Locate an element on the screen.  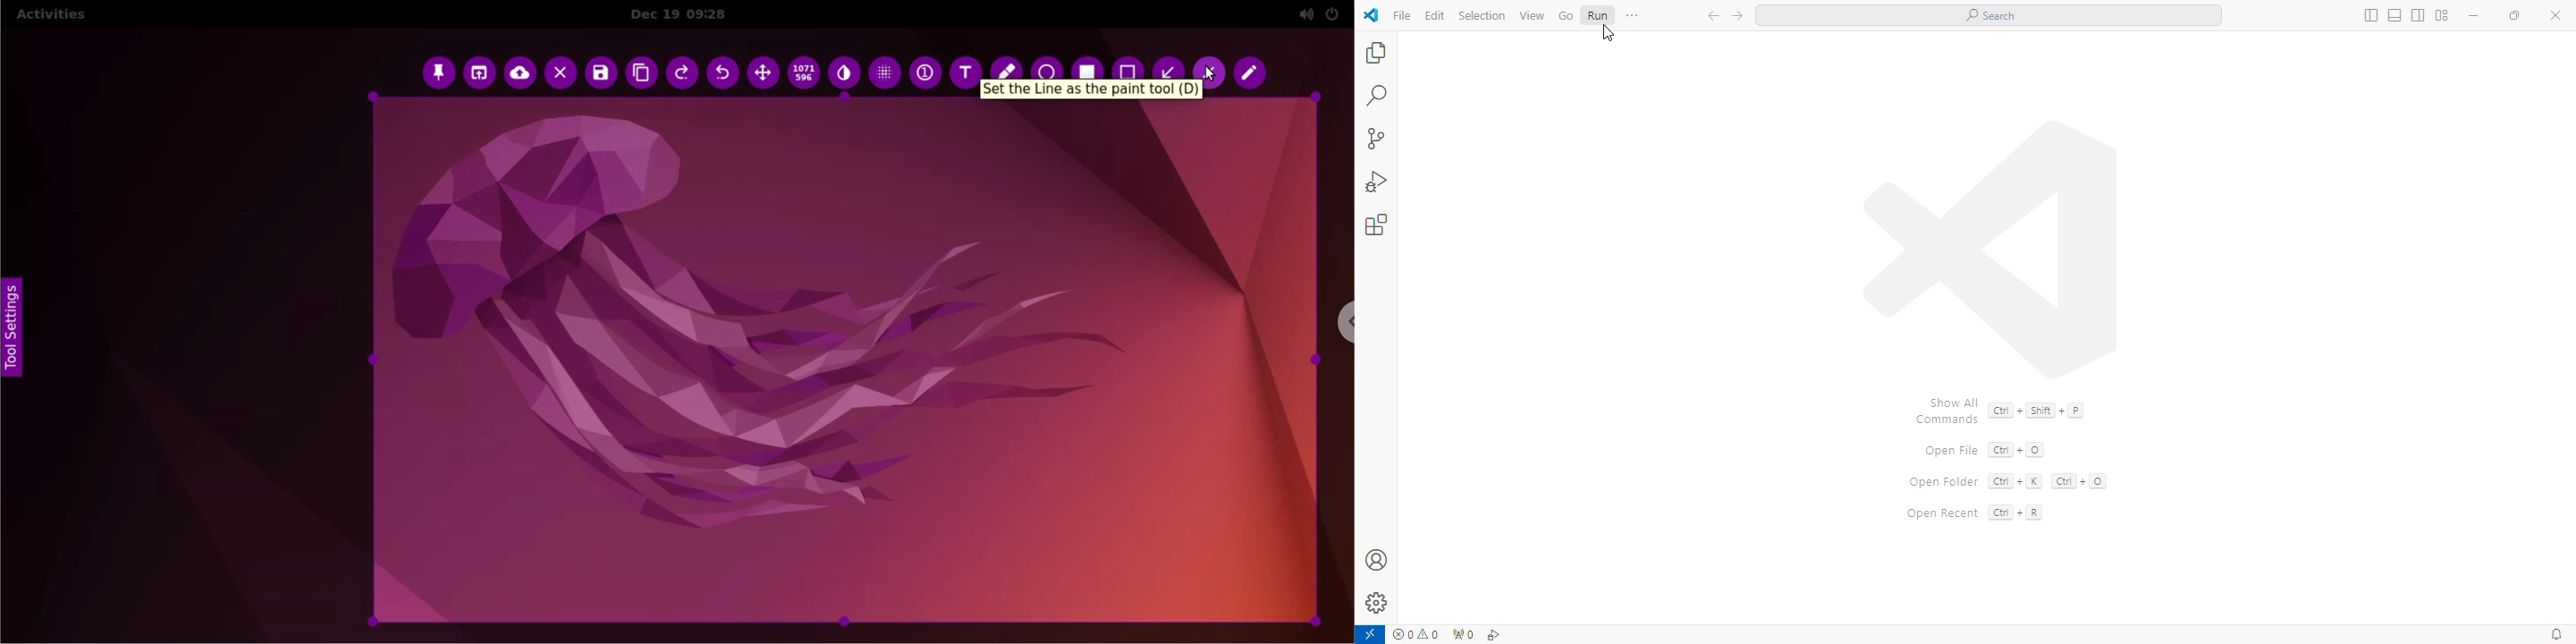
ctrl+shift+P is located at coordinates (2036, 410).